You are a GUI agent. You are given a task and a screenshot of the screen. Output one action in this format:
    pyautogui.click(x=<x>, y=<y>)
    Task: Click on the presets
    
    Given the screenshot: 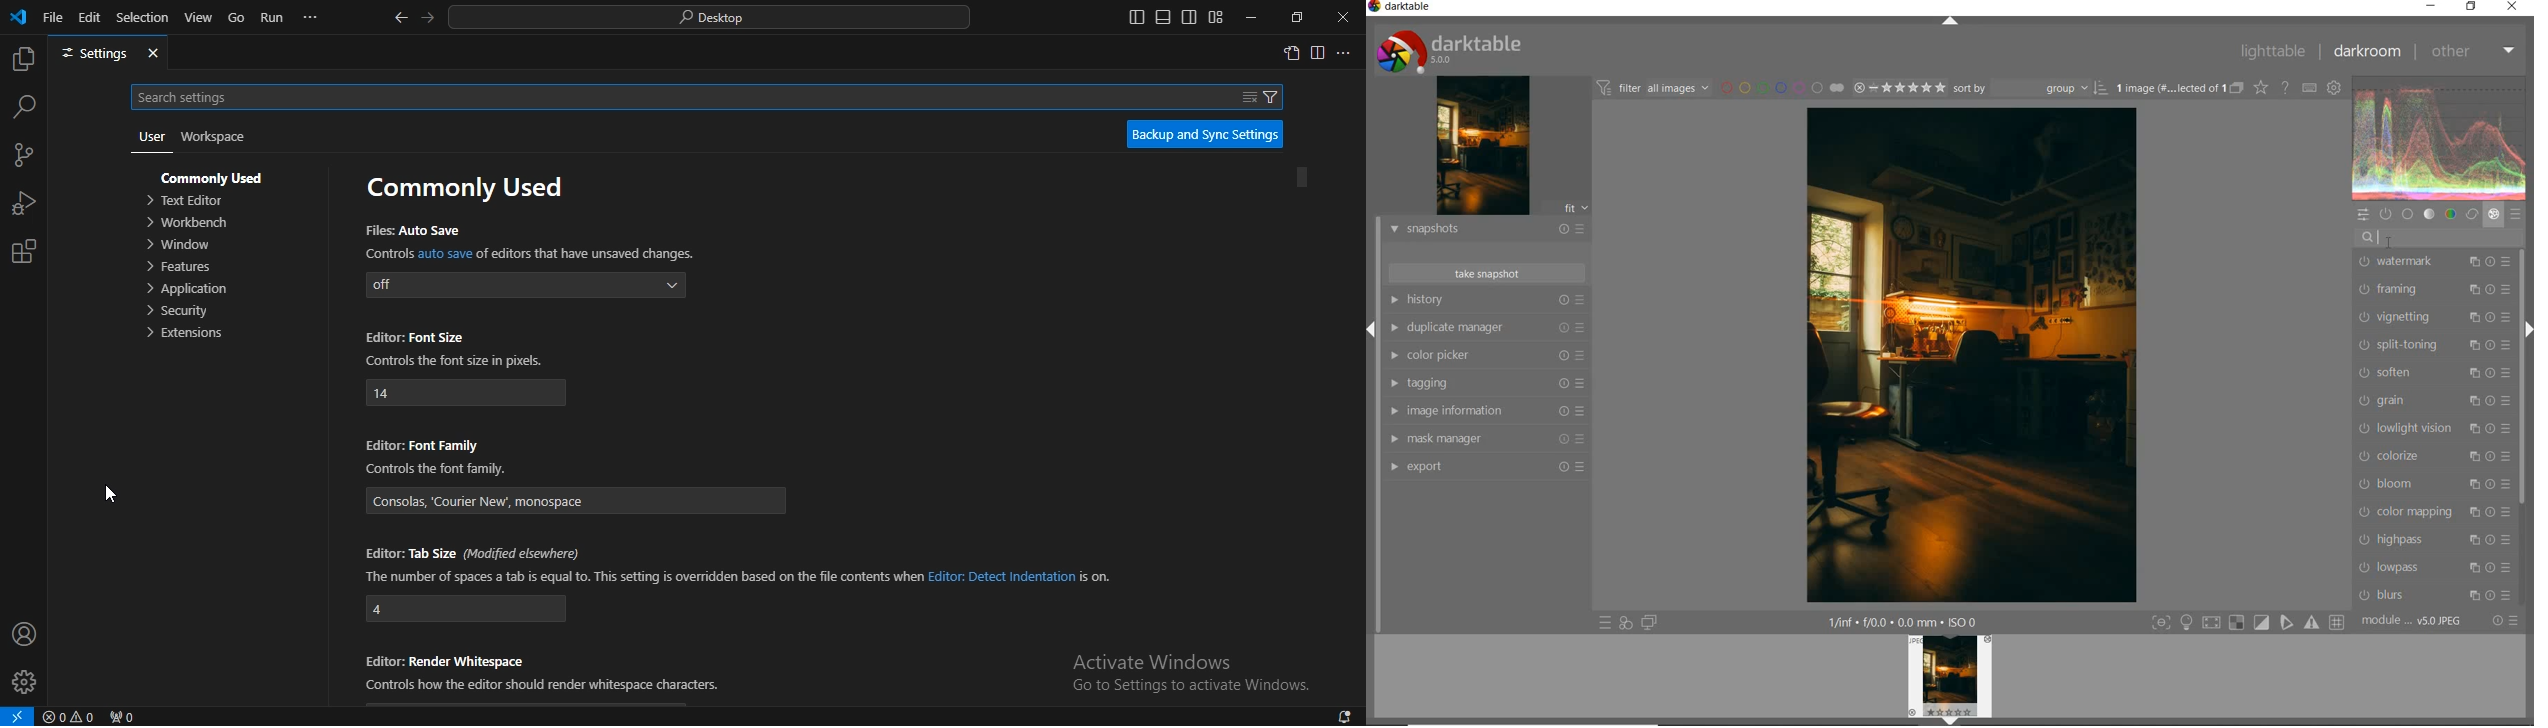 What is the action you would take?
    pyautogui.click(x=2516, y=215)
    